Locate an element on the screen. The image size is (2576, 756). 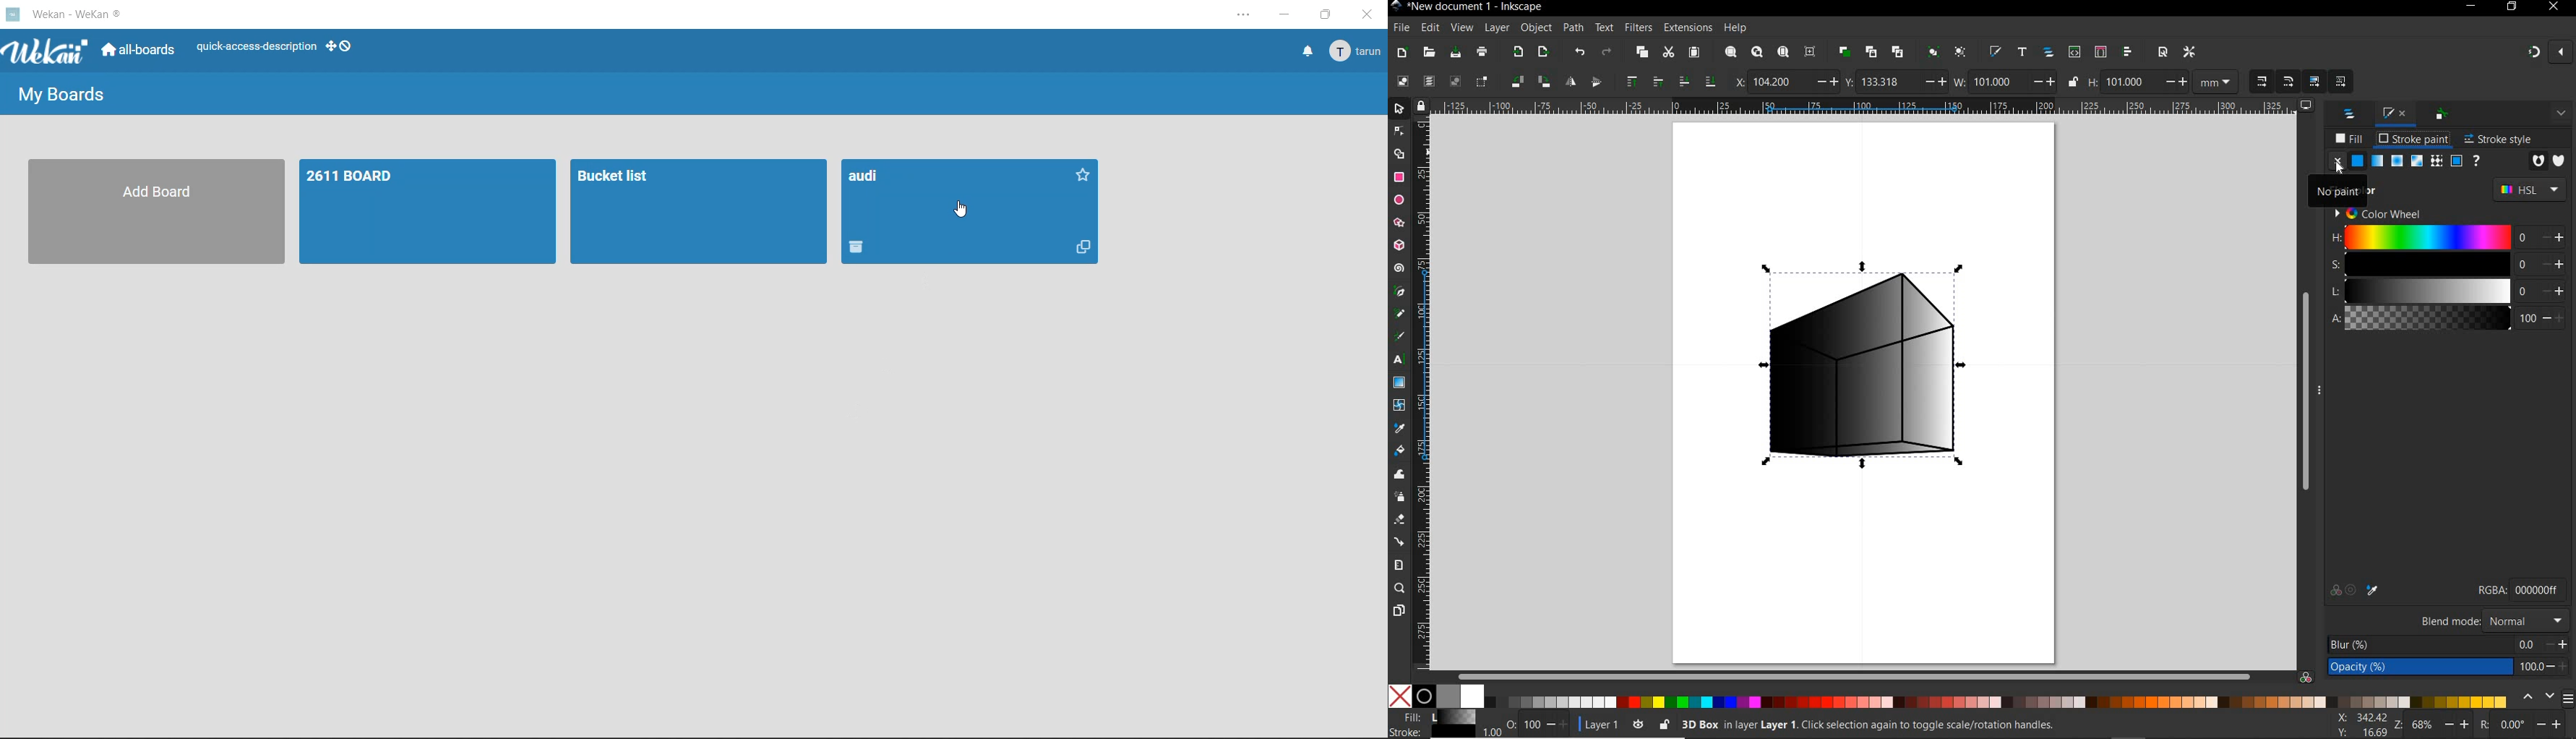
tarun is located at coordinates (1357, 54).